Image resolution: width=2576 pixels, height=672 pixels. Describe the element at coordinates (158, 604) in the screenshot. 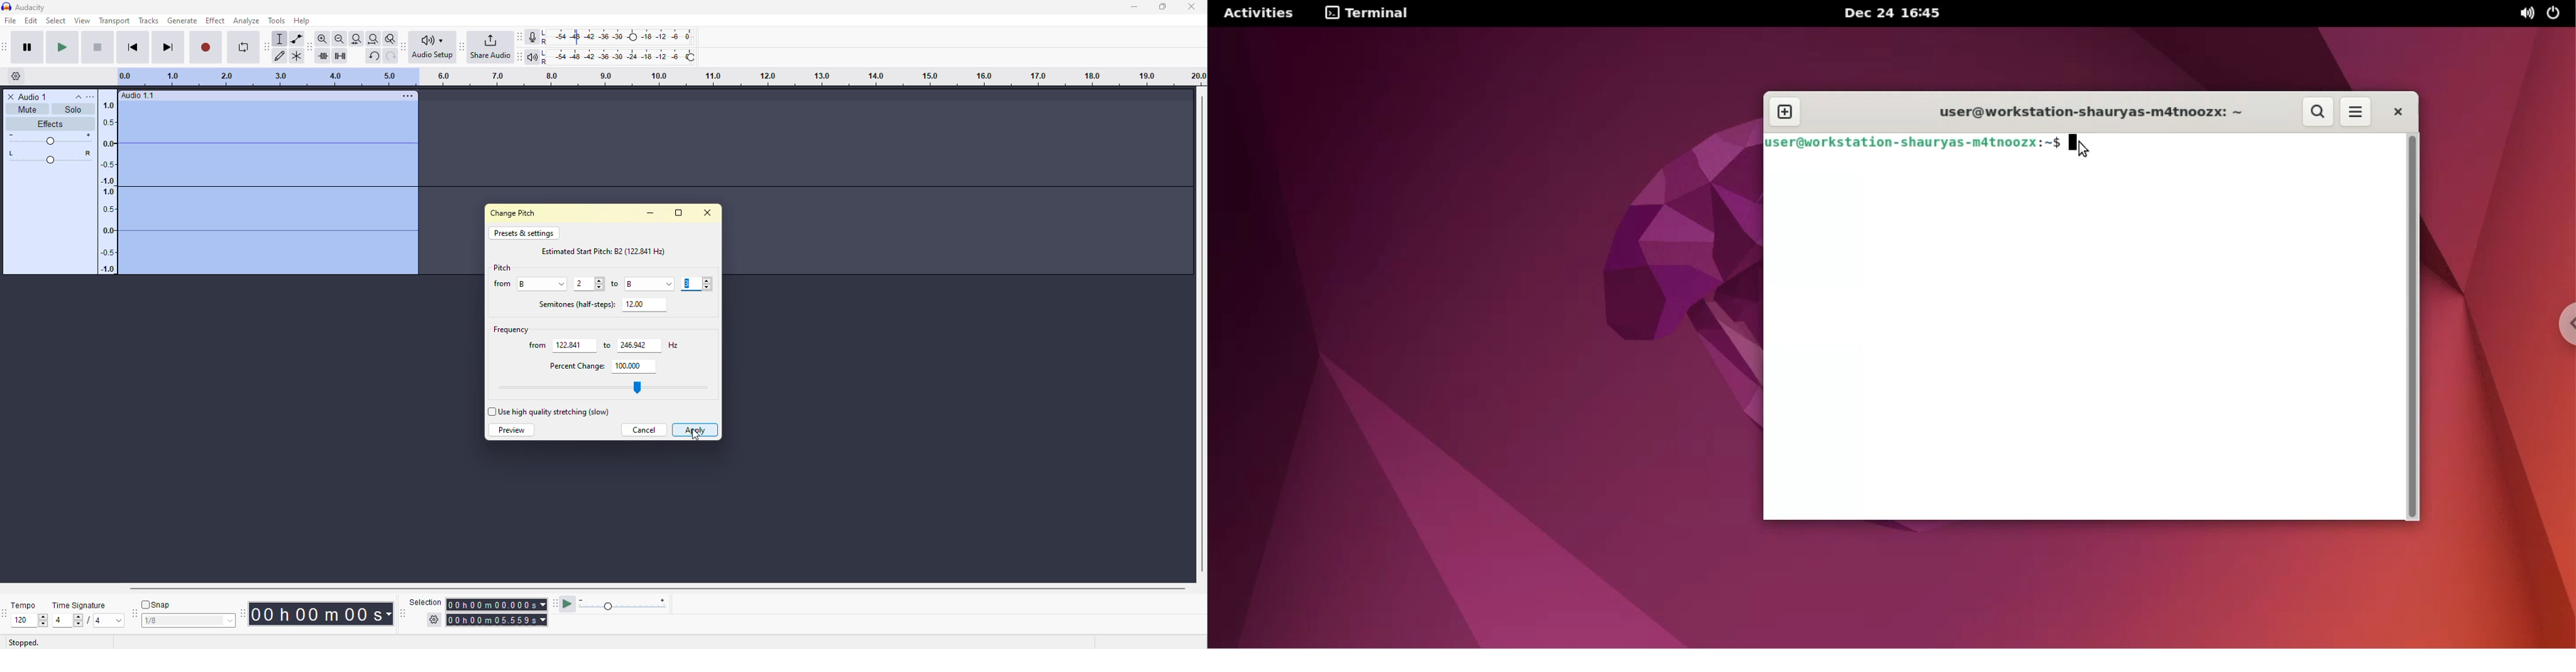

I see `snap` at that location.